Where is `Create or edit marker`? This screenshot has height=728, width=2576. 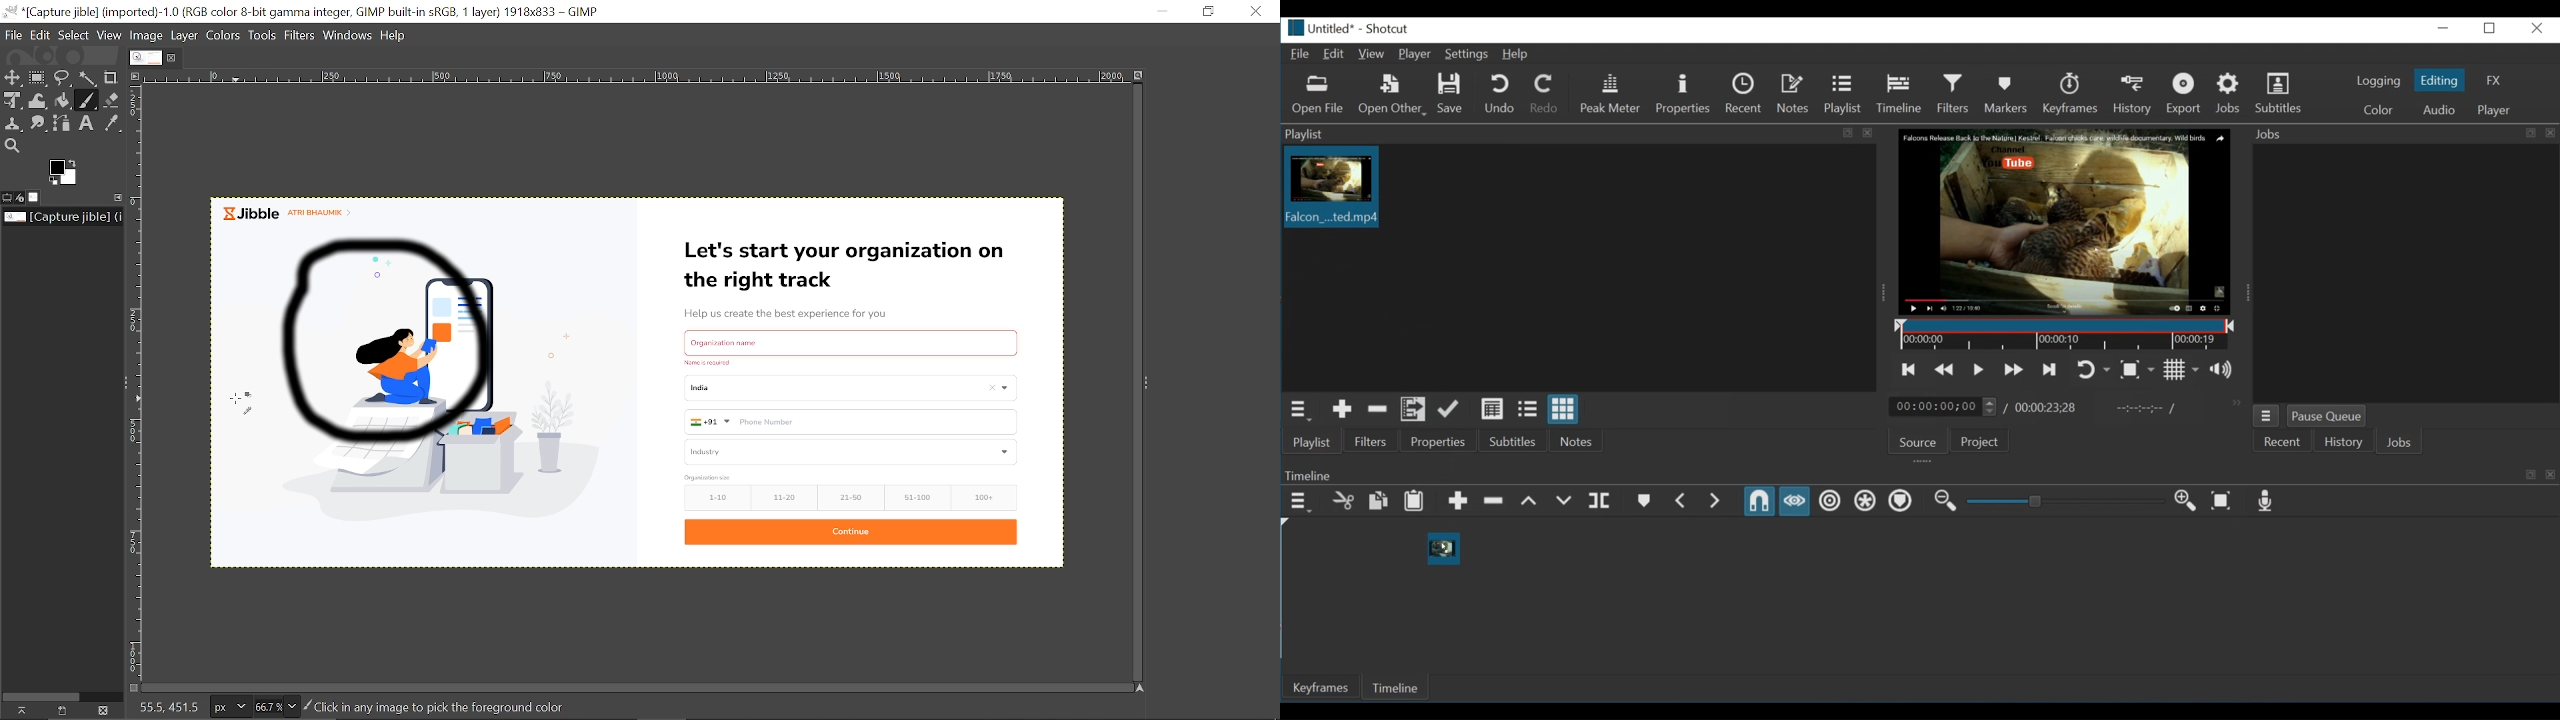 Create or edit marker is located at coordinates (1643, 501).